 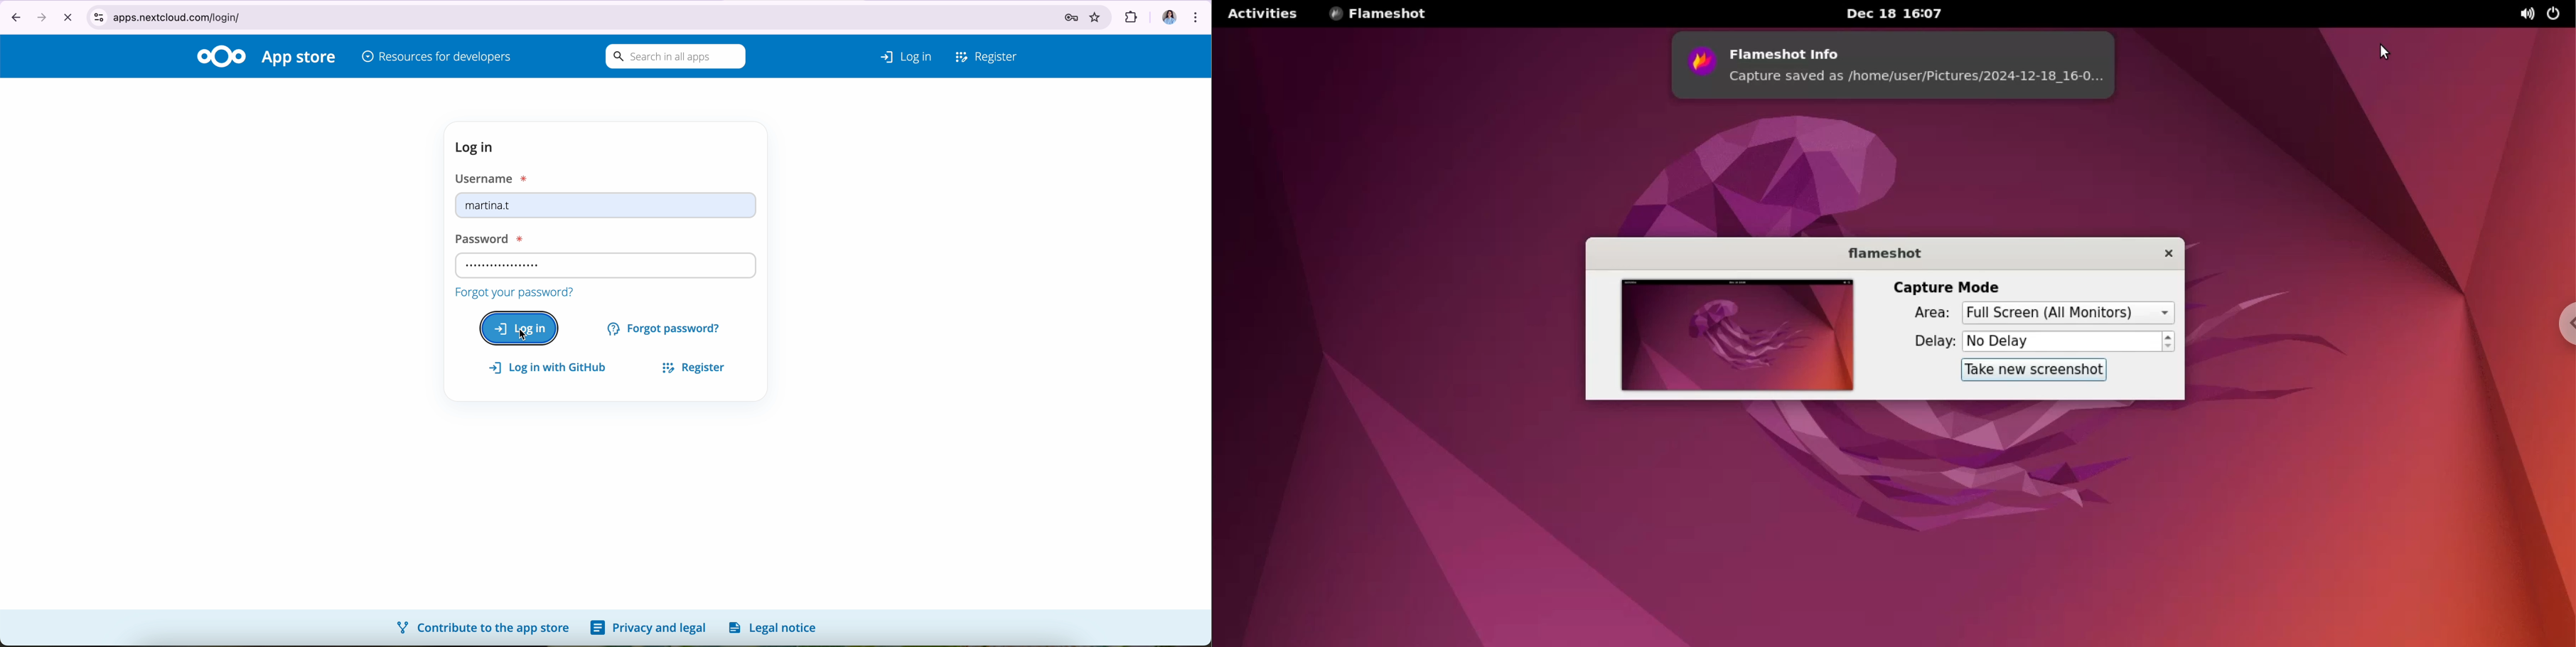 What do you see at coordinates (1064, 14) in the screenshot?
I see `password` at bounding box center [1064, 14].